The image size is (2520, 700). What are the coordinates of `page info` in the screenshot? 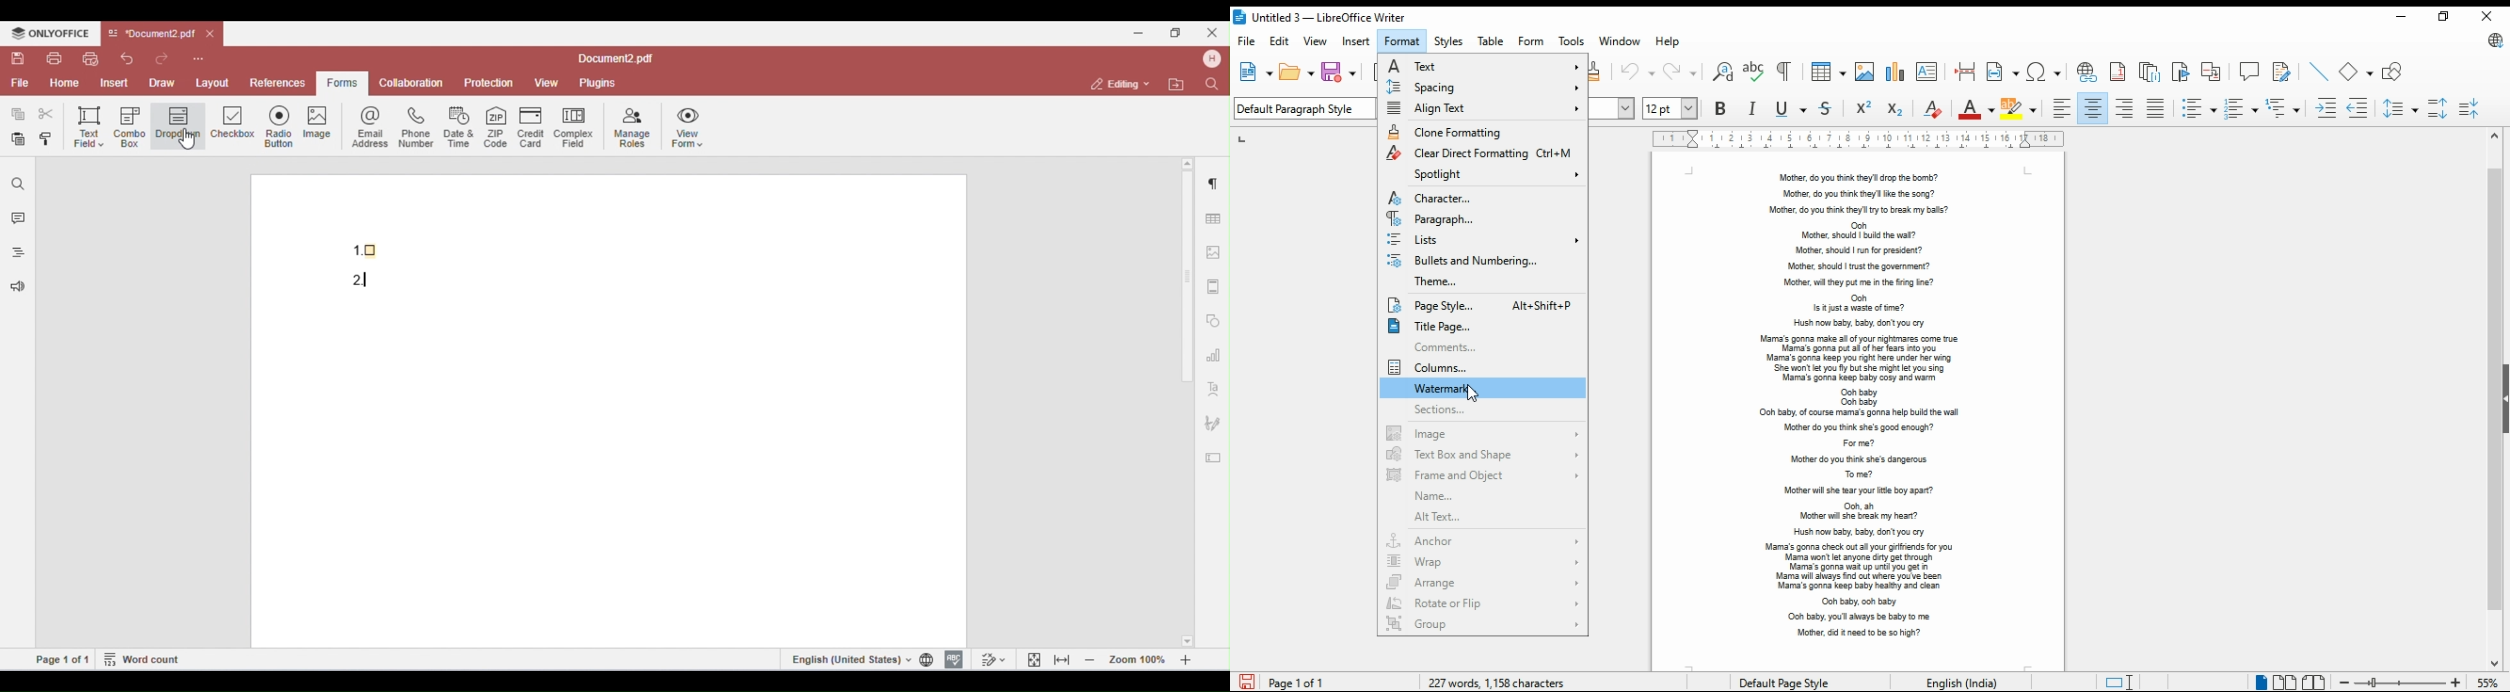 It's located at (1287, 683).